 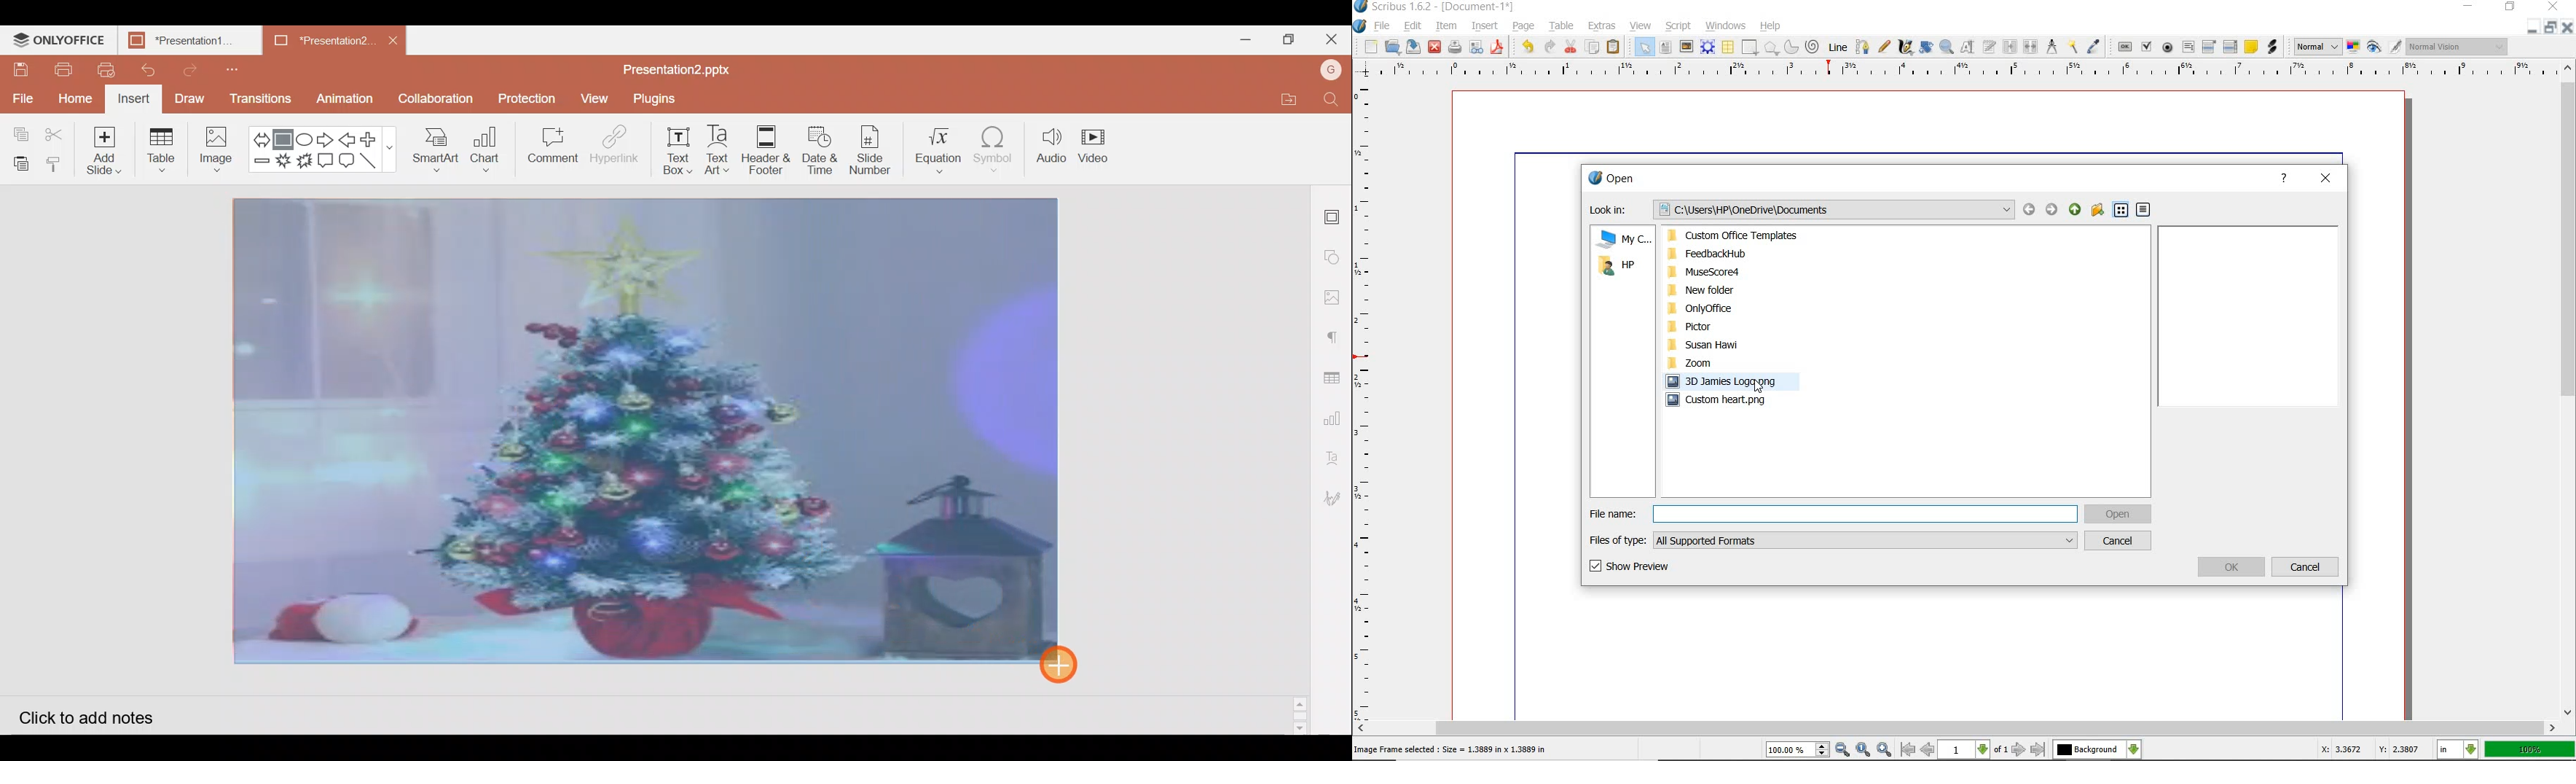 What do you see at coordinates (1245, 39) in the screenshot?
I see `Minimize` at bounding box center [1245, 39].